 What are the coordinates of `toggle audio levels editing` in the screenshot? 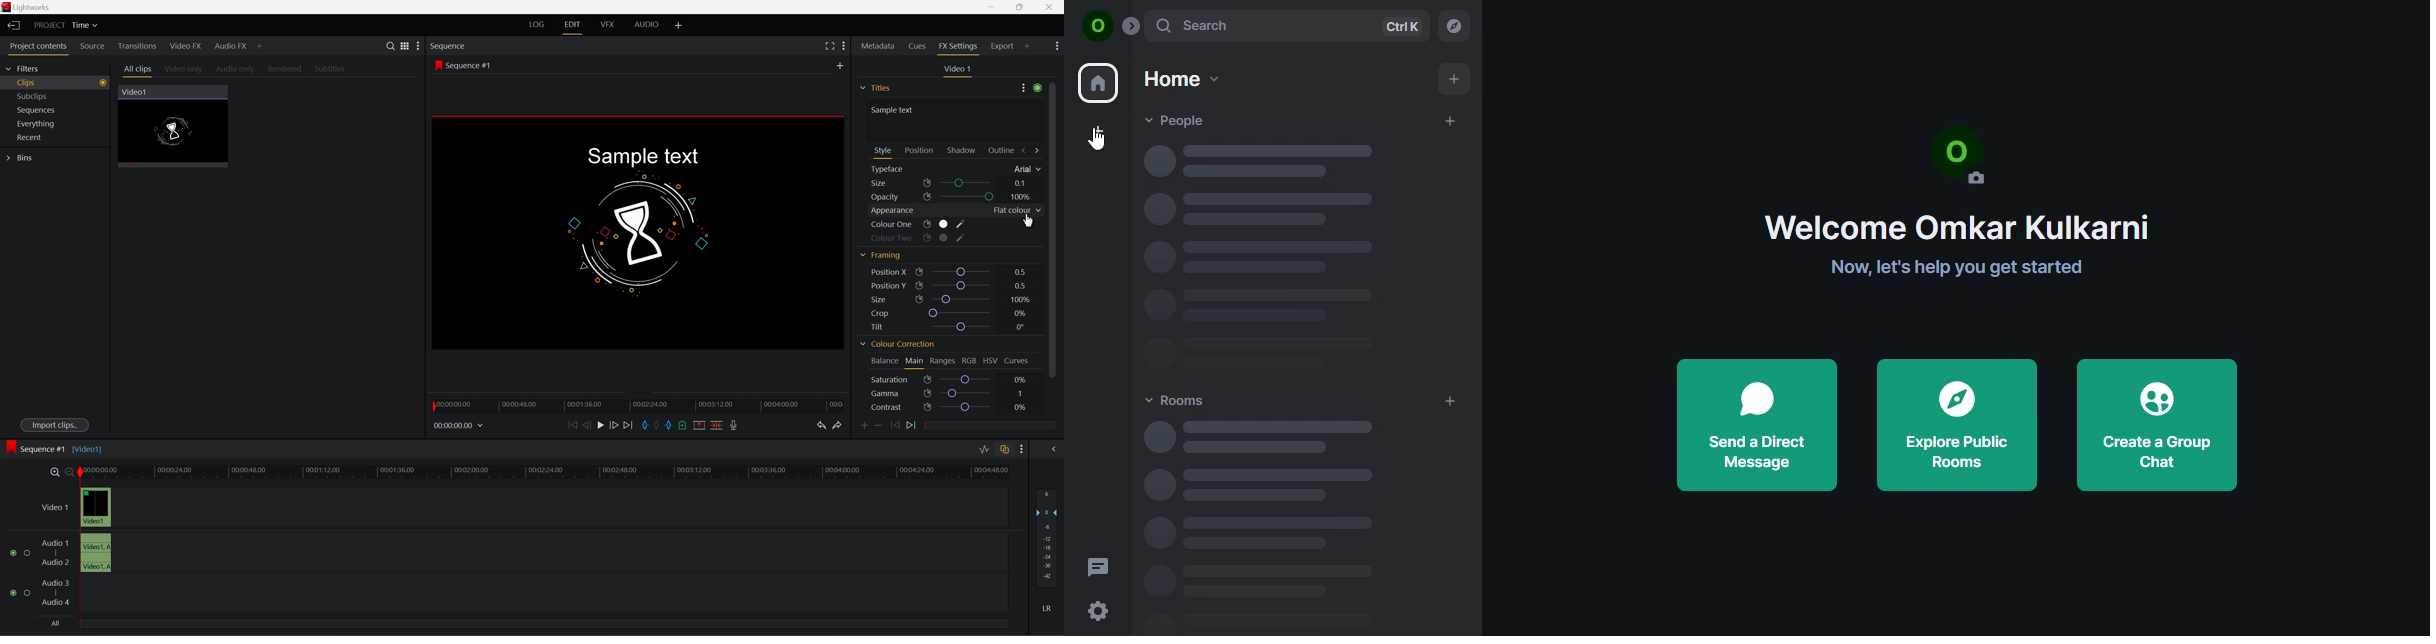 It's located at (983, 450).